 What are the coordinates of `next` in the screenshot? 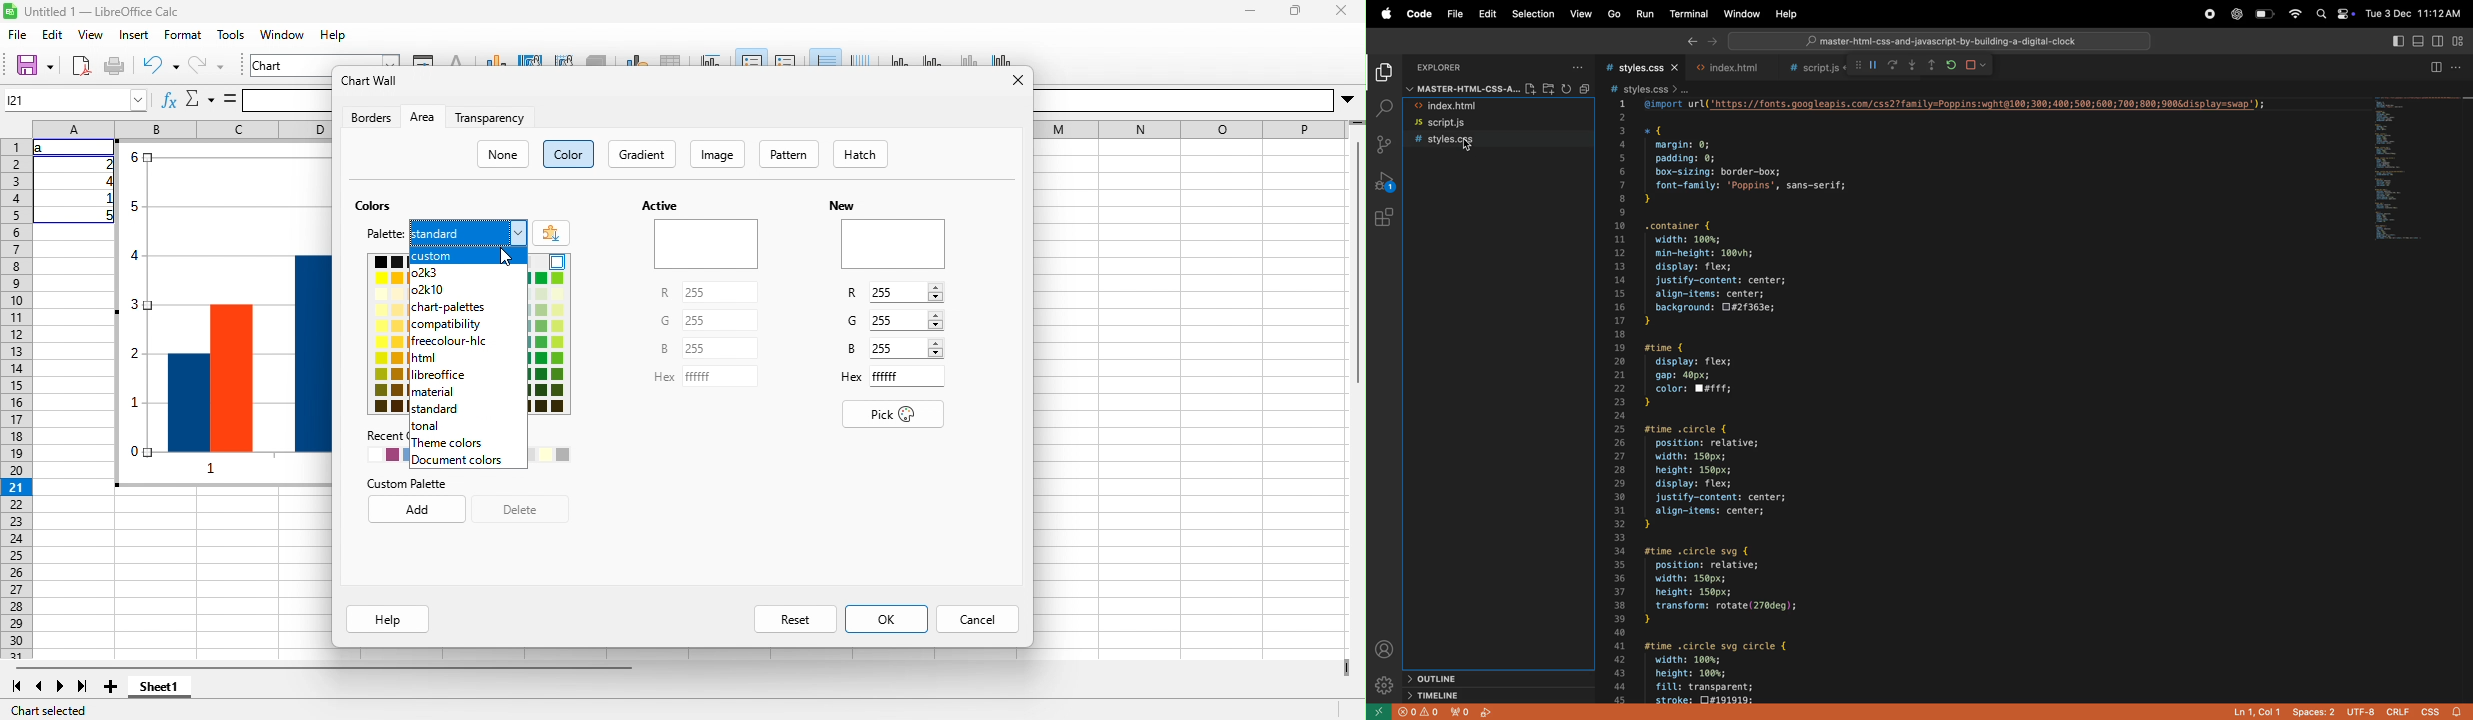 It's located at (1712, 42).